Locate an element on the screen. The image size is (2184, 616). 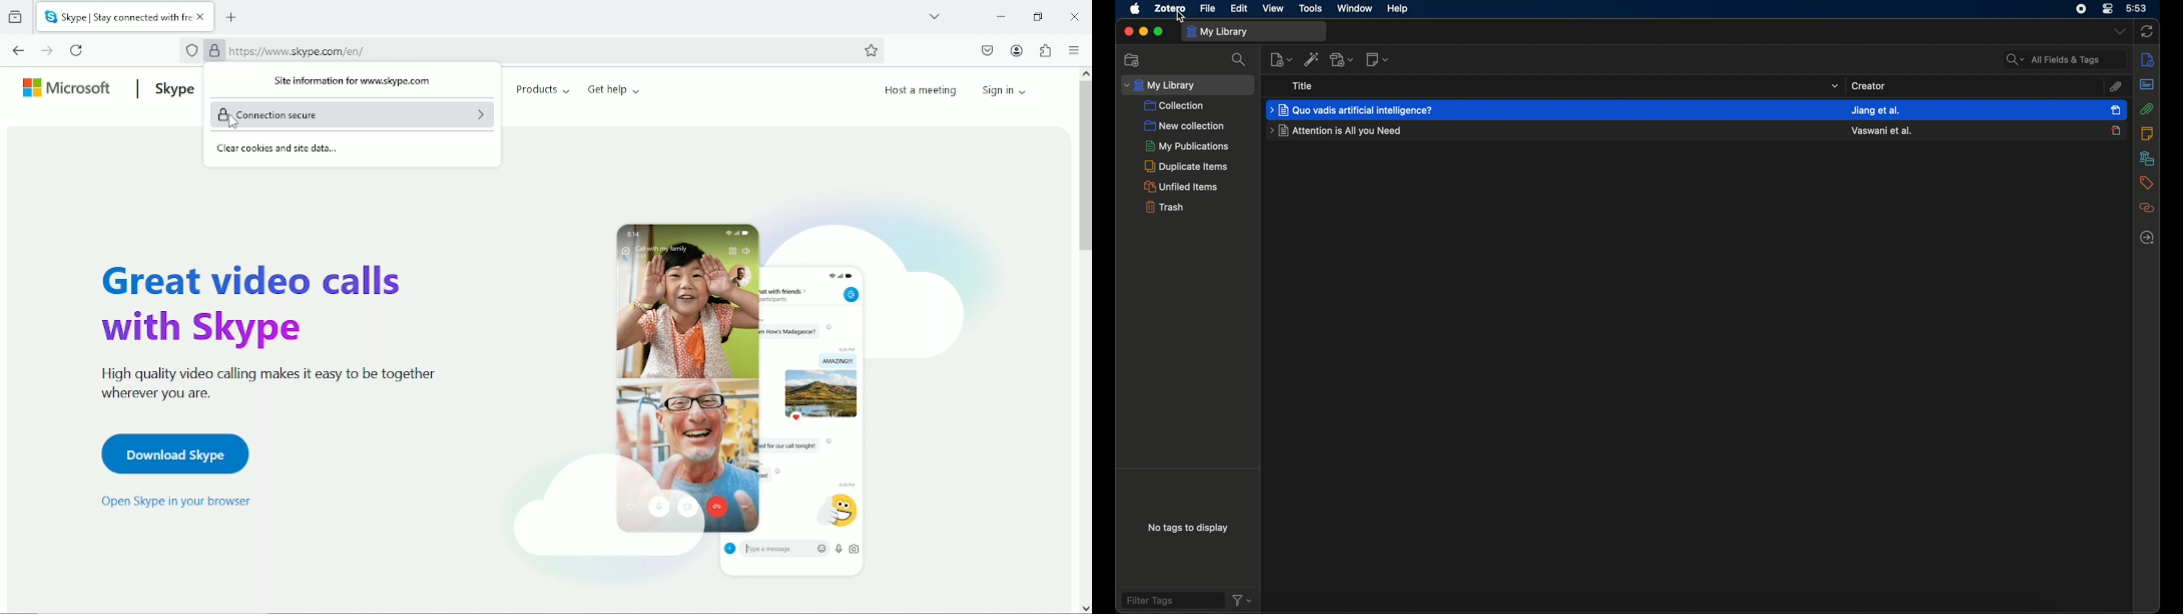
apple icon is located at coordinates (1135, 9).